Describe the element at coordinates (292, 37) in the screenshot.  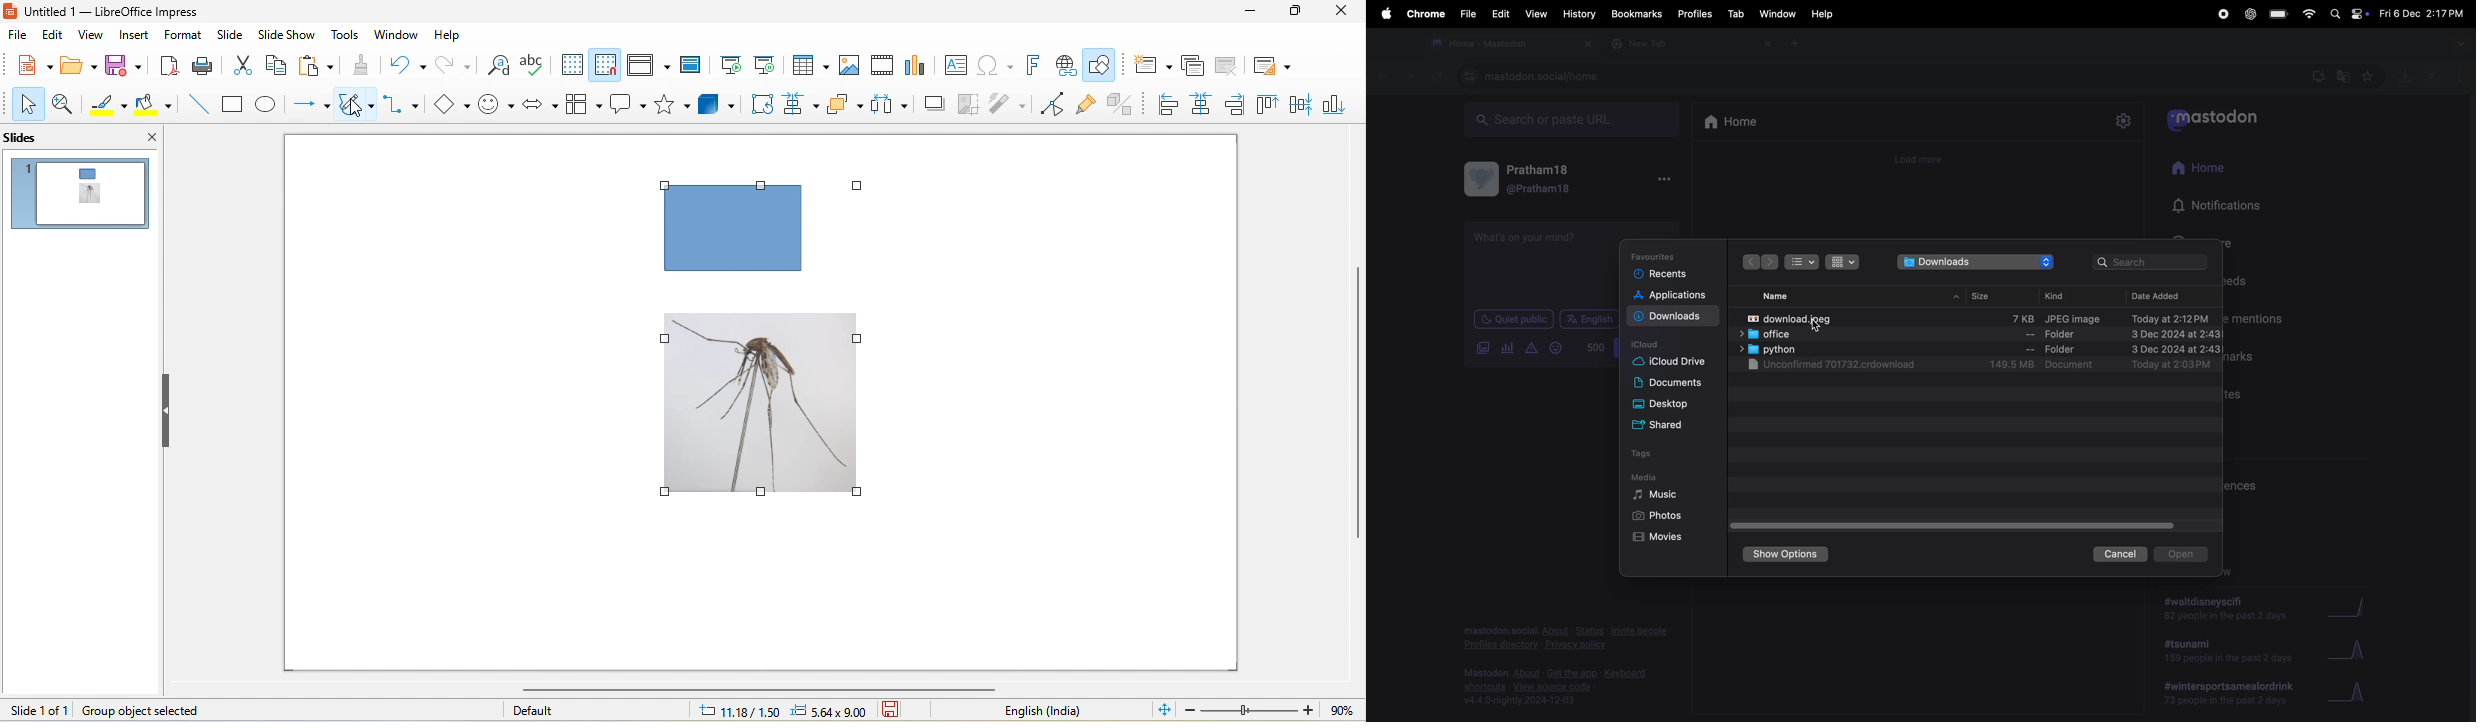
I see `slide show` at that location.